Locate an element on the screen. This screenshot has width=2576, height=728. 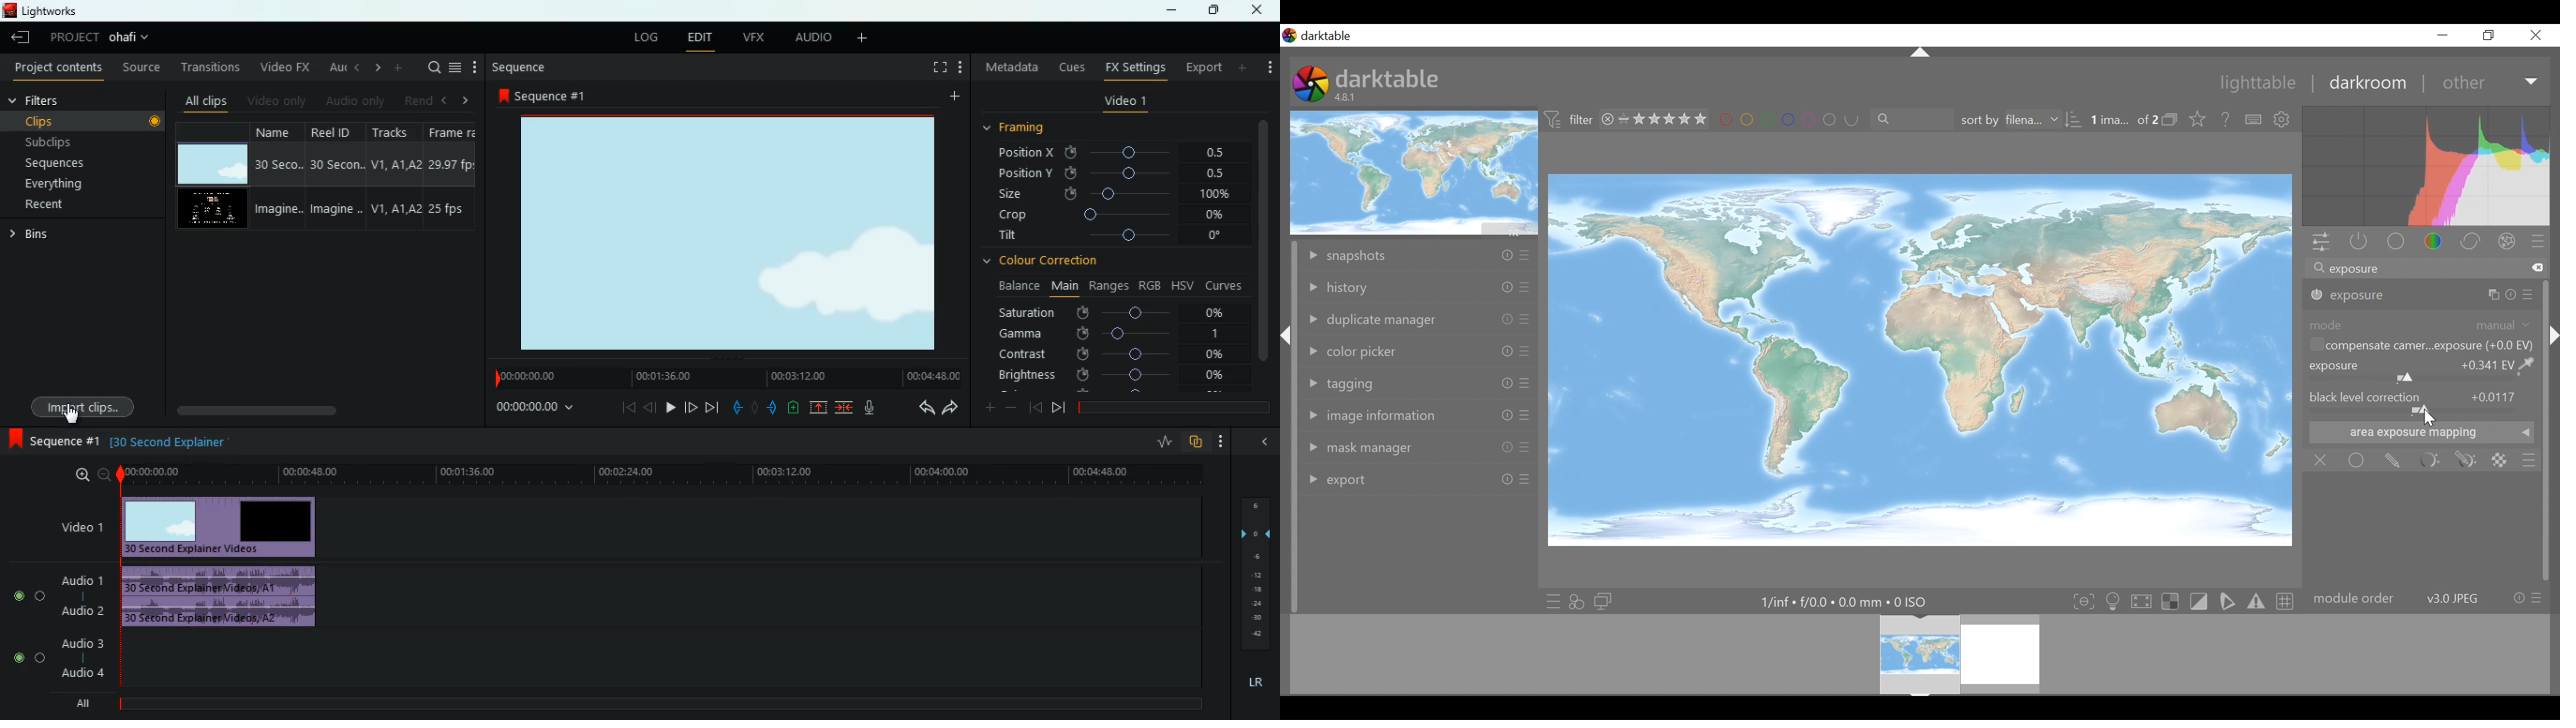
image information is located at coordinates (1417, 417).